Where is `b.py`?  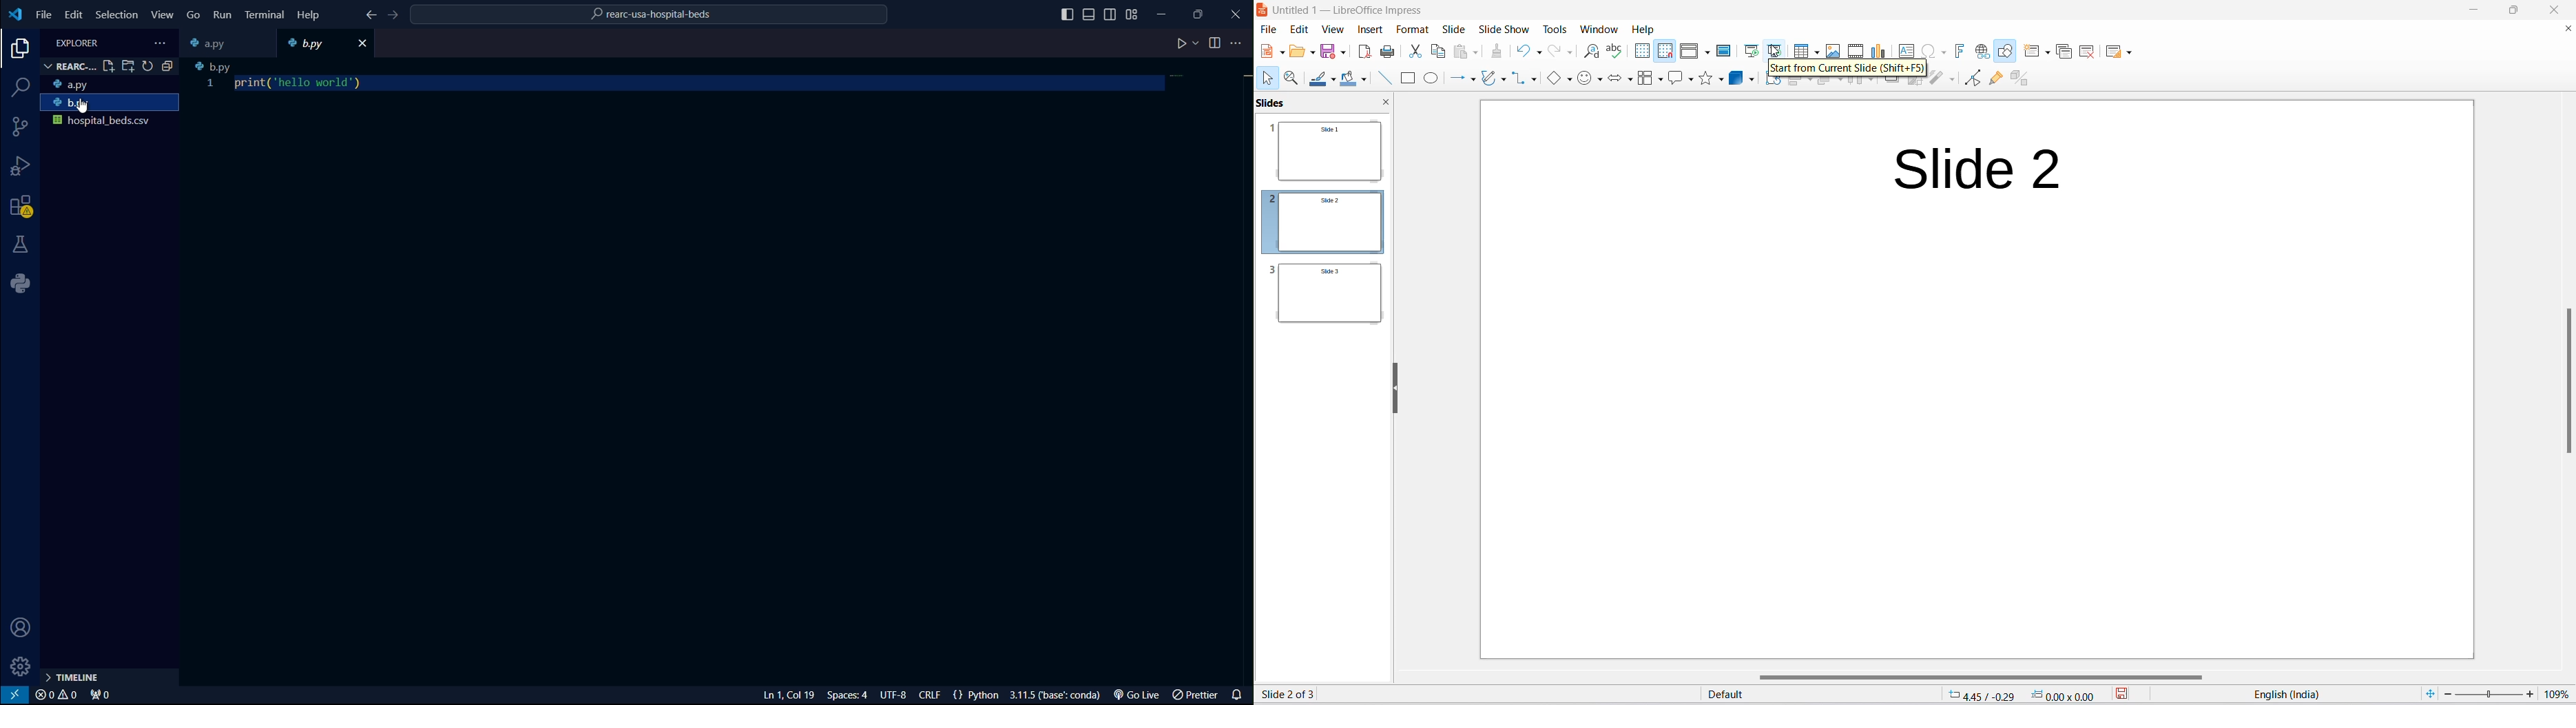 b.py is located at coordinates (210, 67).